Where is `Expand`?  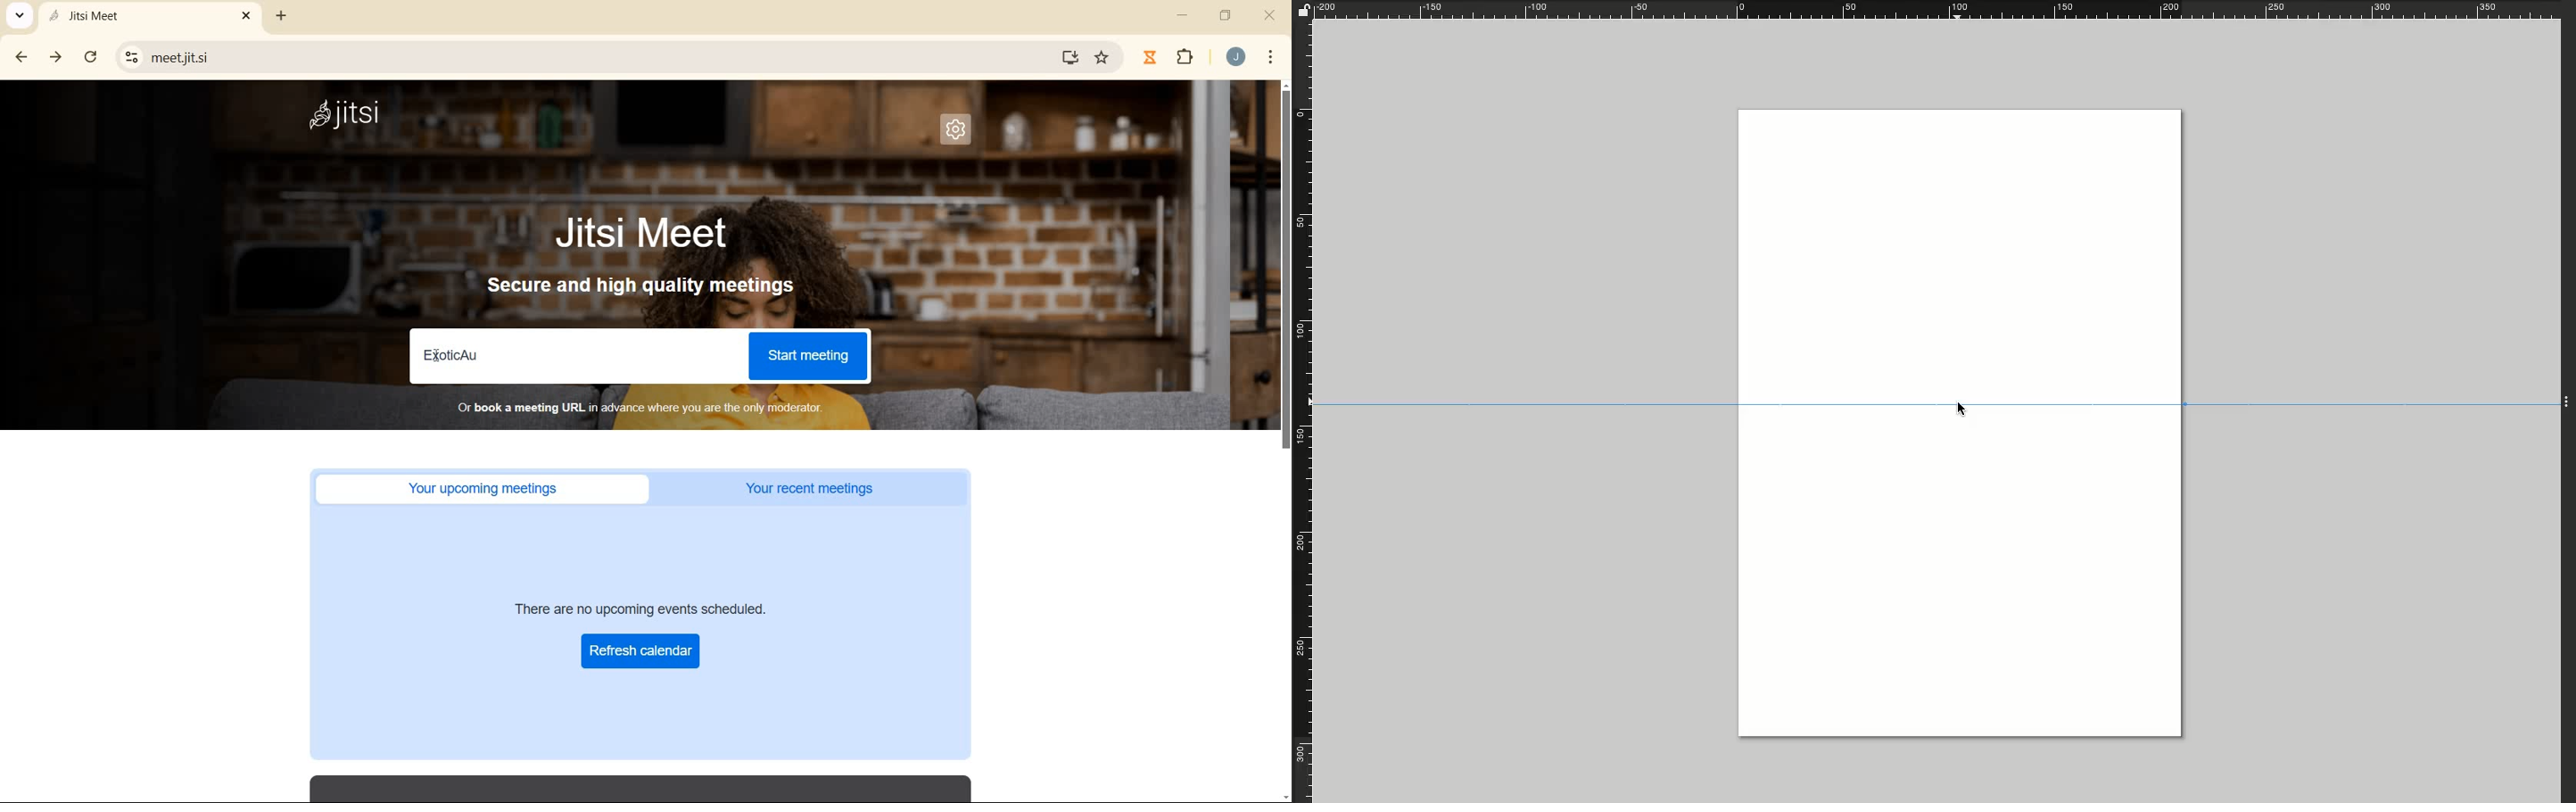 Expand is located at coordinates (2568, 400).